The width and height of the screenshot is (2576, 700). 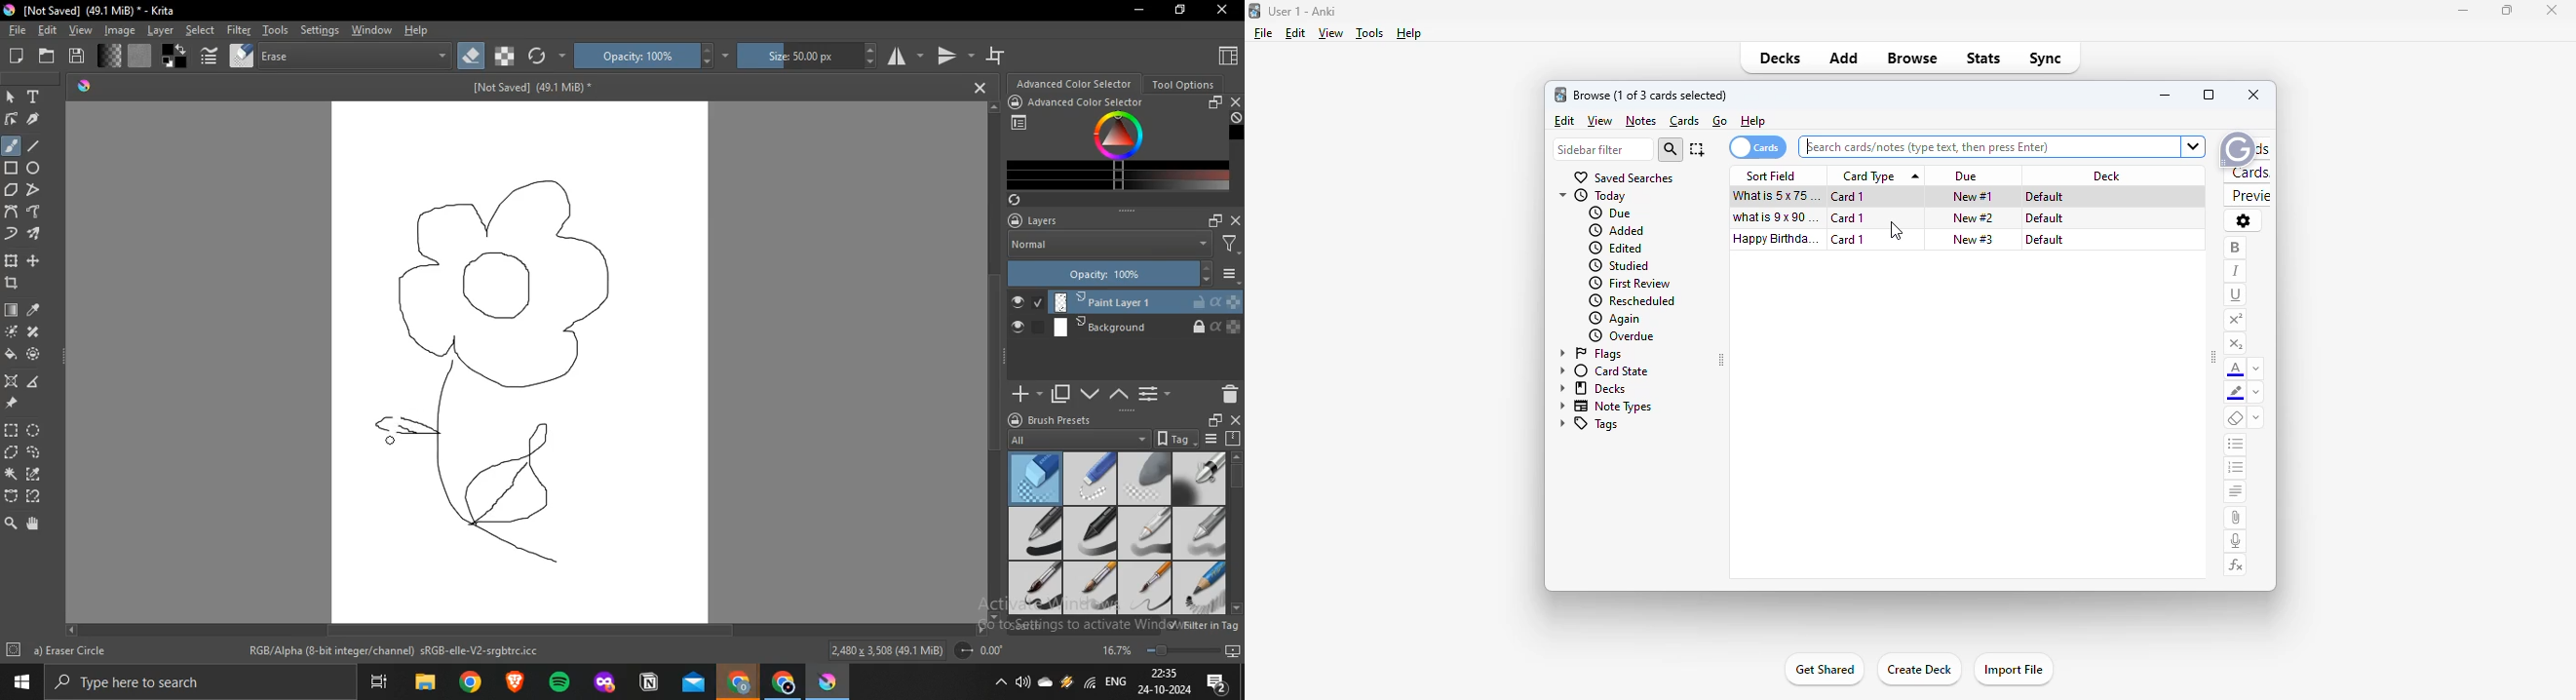 What do you see at coordinates (2238, 369) in the screenshot?
I see `text color` at bounding box center [2238, 369].